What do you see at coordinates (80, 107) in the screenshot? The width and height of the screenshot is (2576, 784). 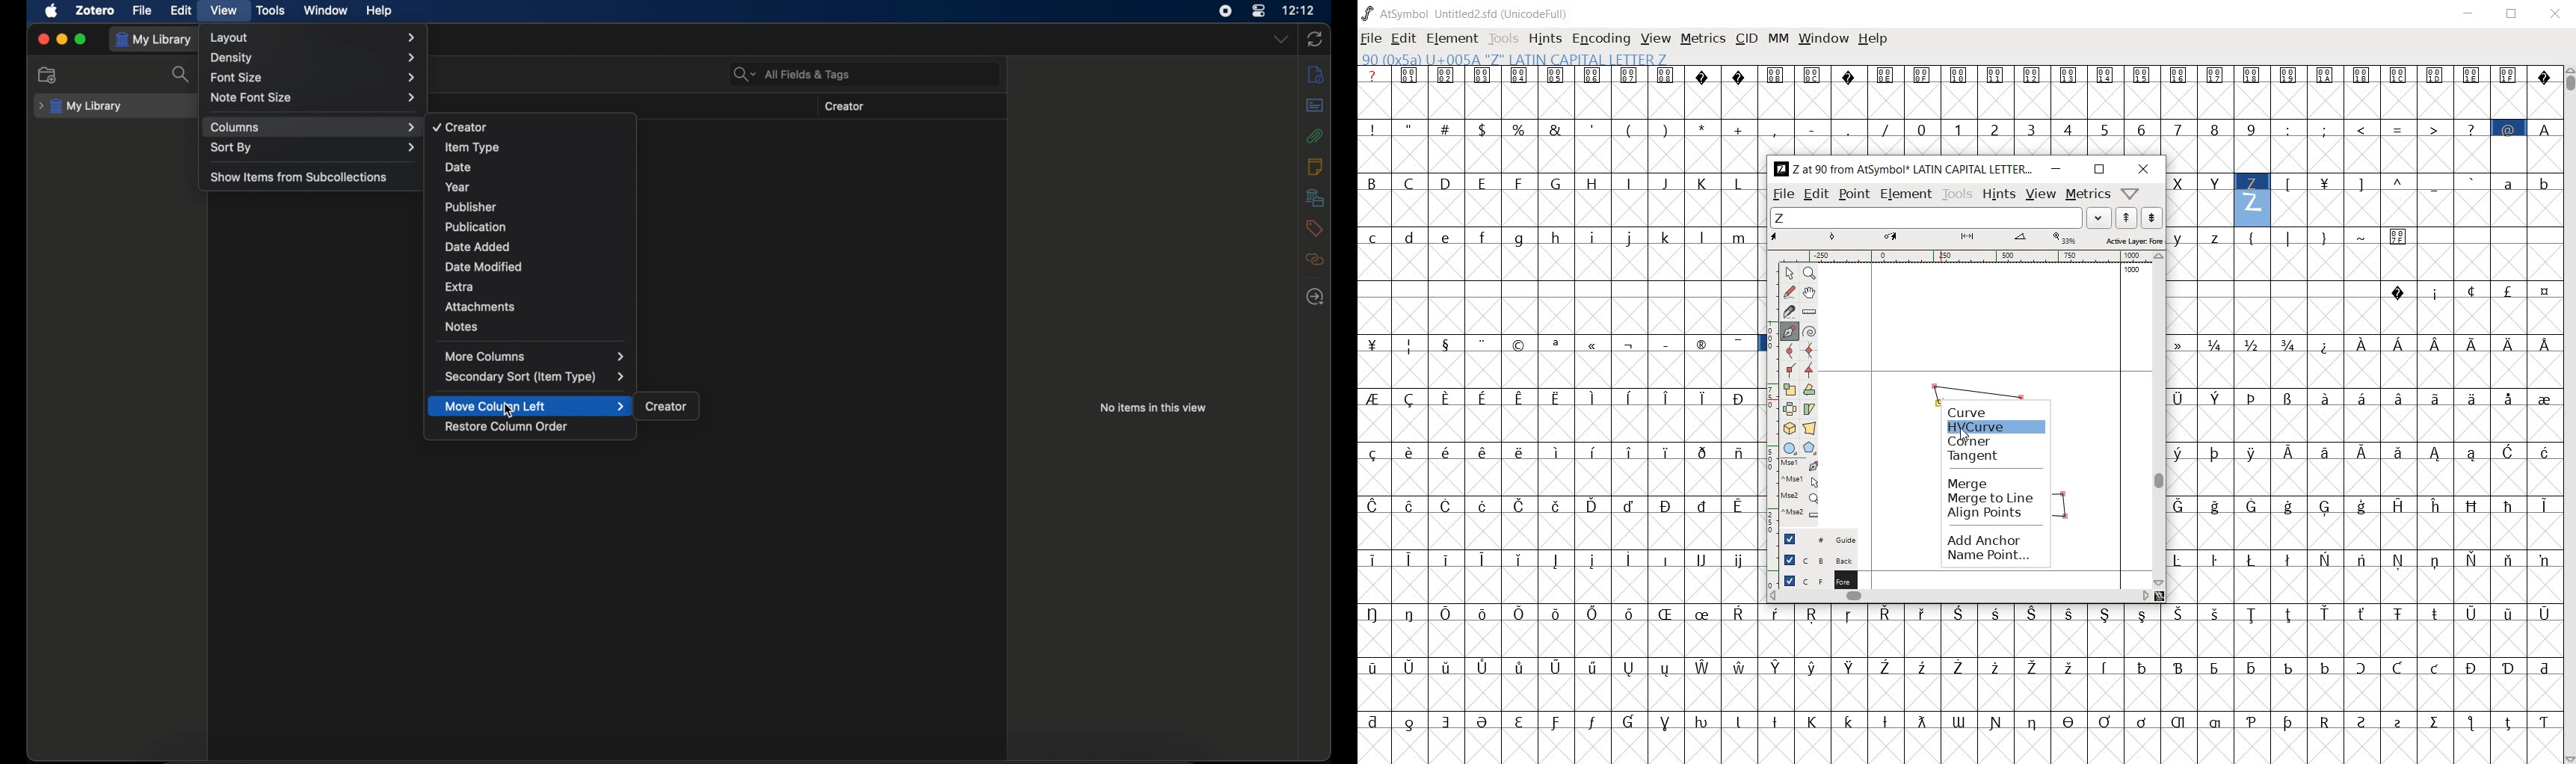 I see `my library` at bounding box center [80, 107].